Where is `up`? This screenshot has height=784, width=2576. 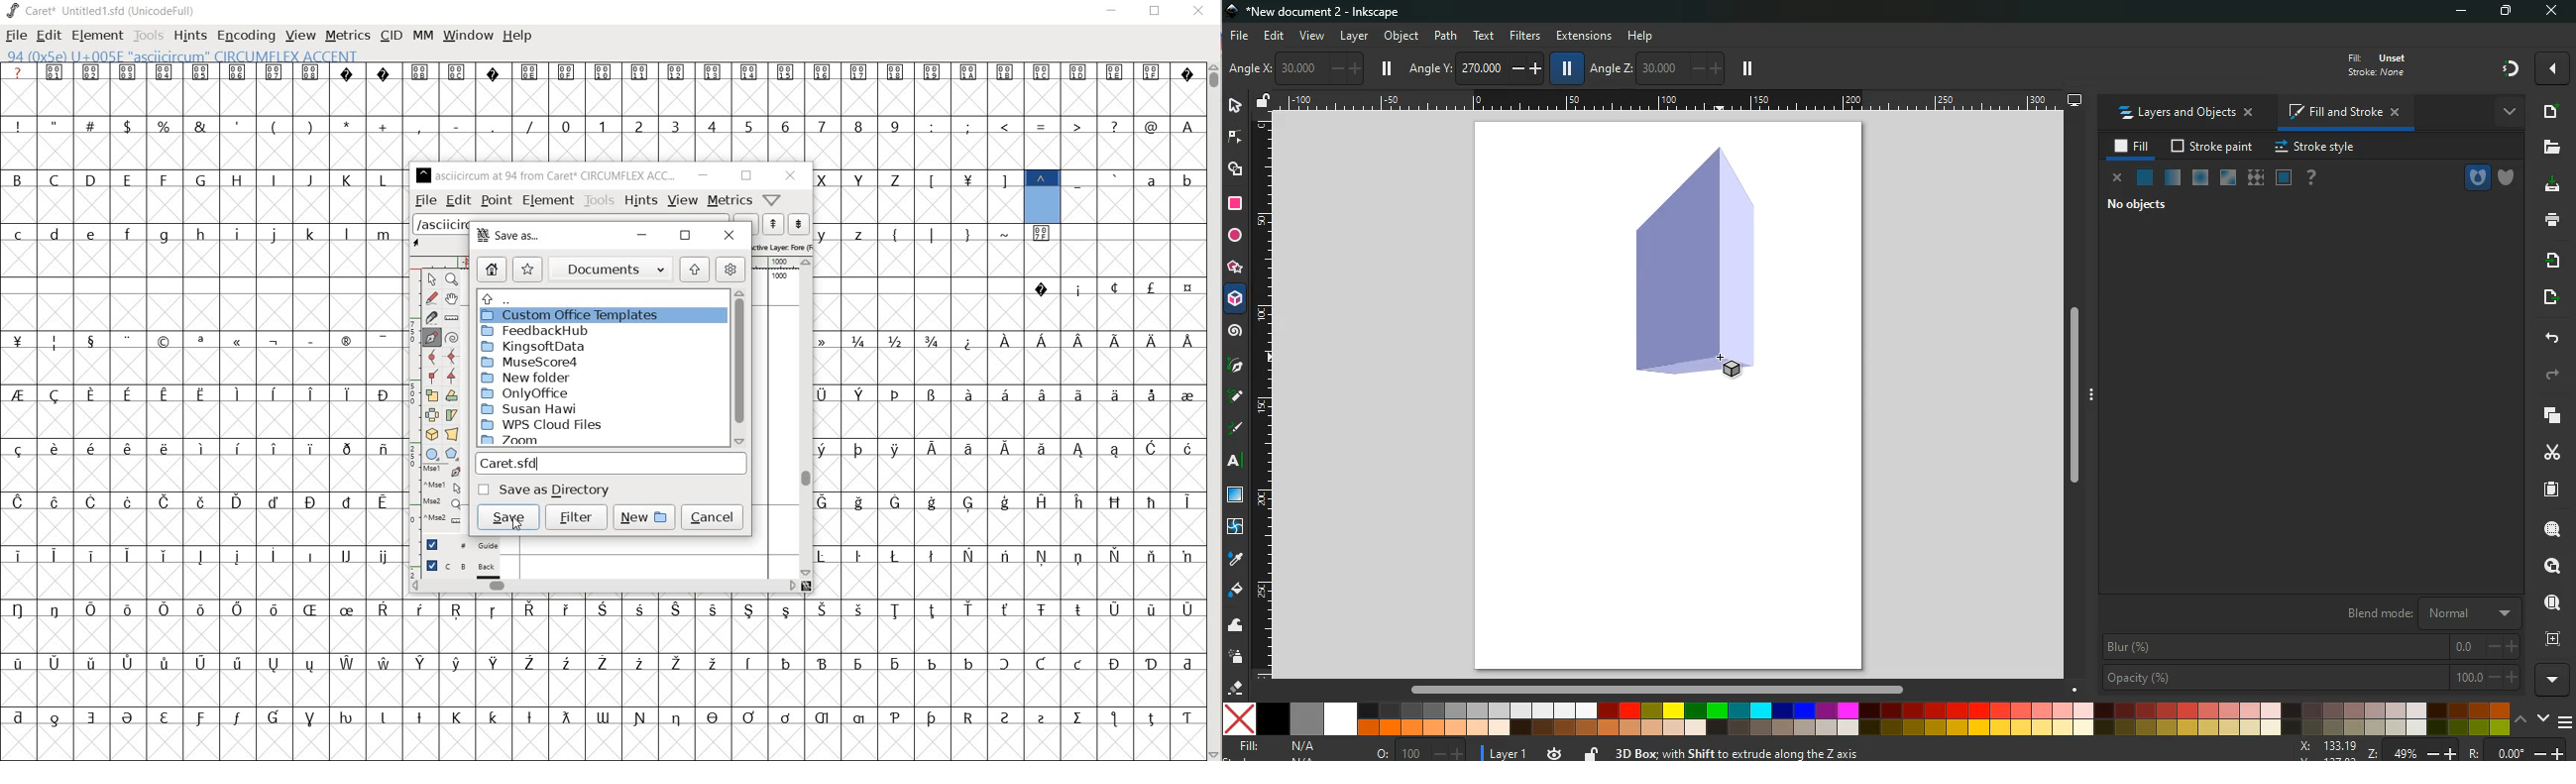
up is located at coordinates (696, 269).